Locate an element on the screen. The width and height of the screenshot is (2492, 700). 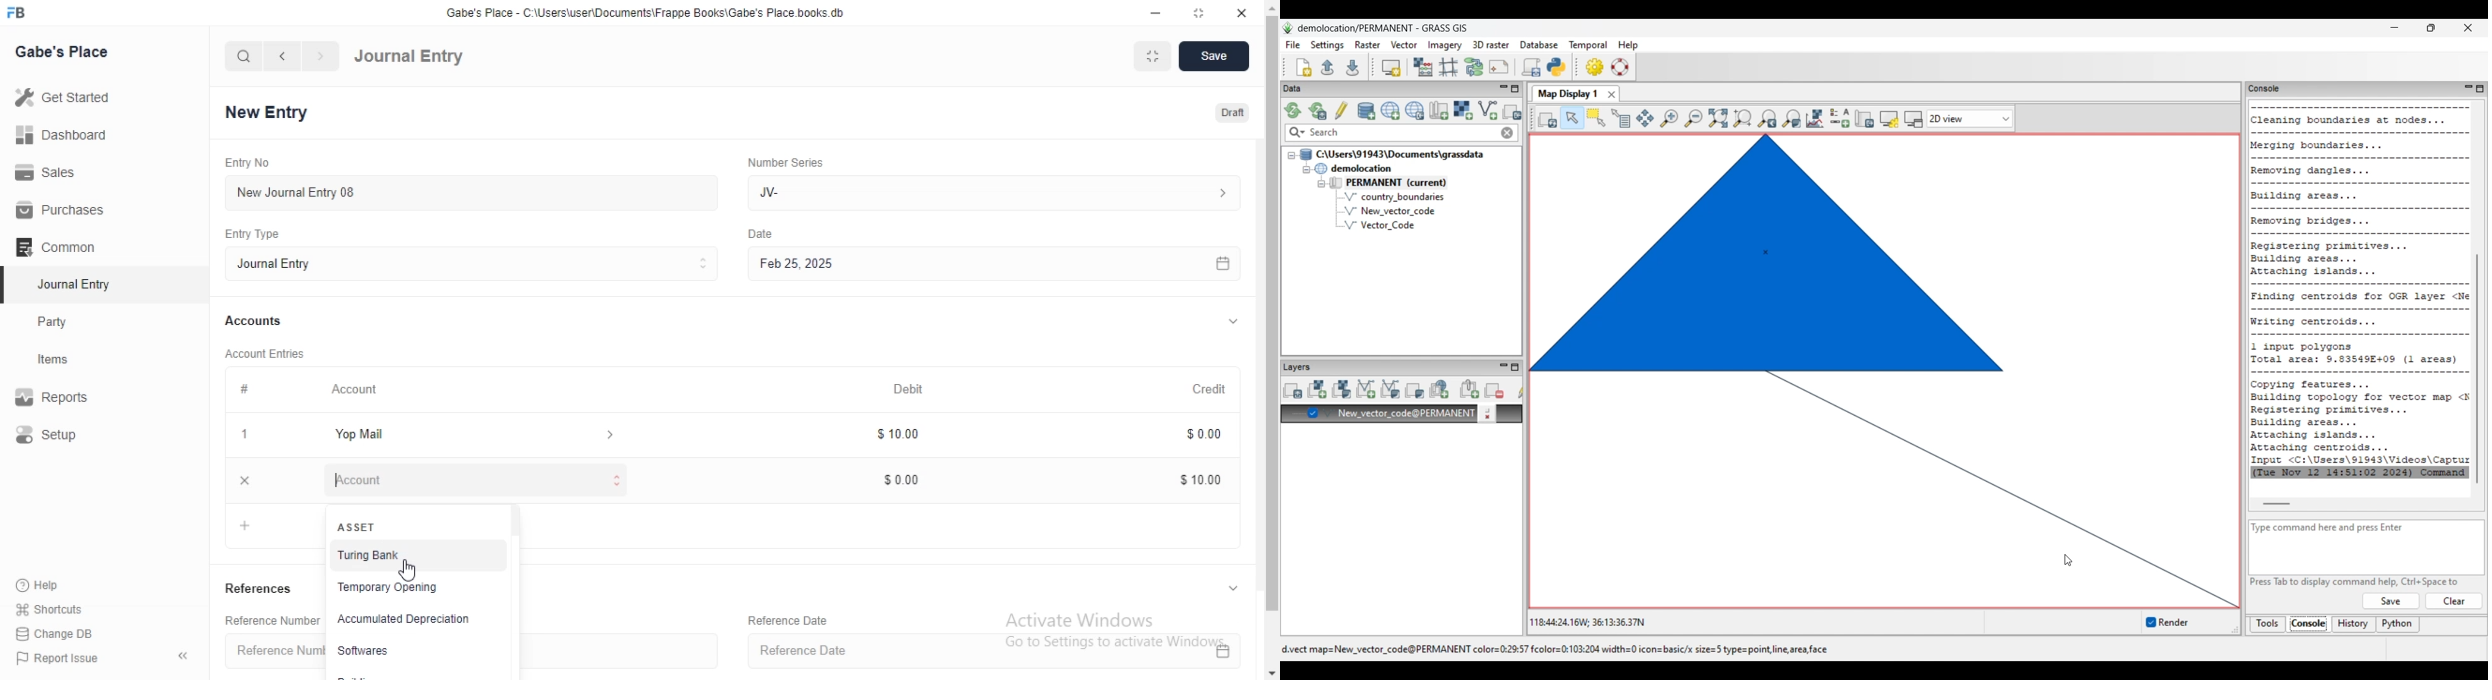
vertical scroll bar is located at coordinates (510, 595).